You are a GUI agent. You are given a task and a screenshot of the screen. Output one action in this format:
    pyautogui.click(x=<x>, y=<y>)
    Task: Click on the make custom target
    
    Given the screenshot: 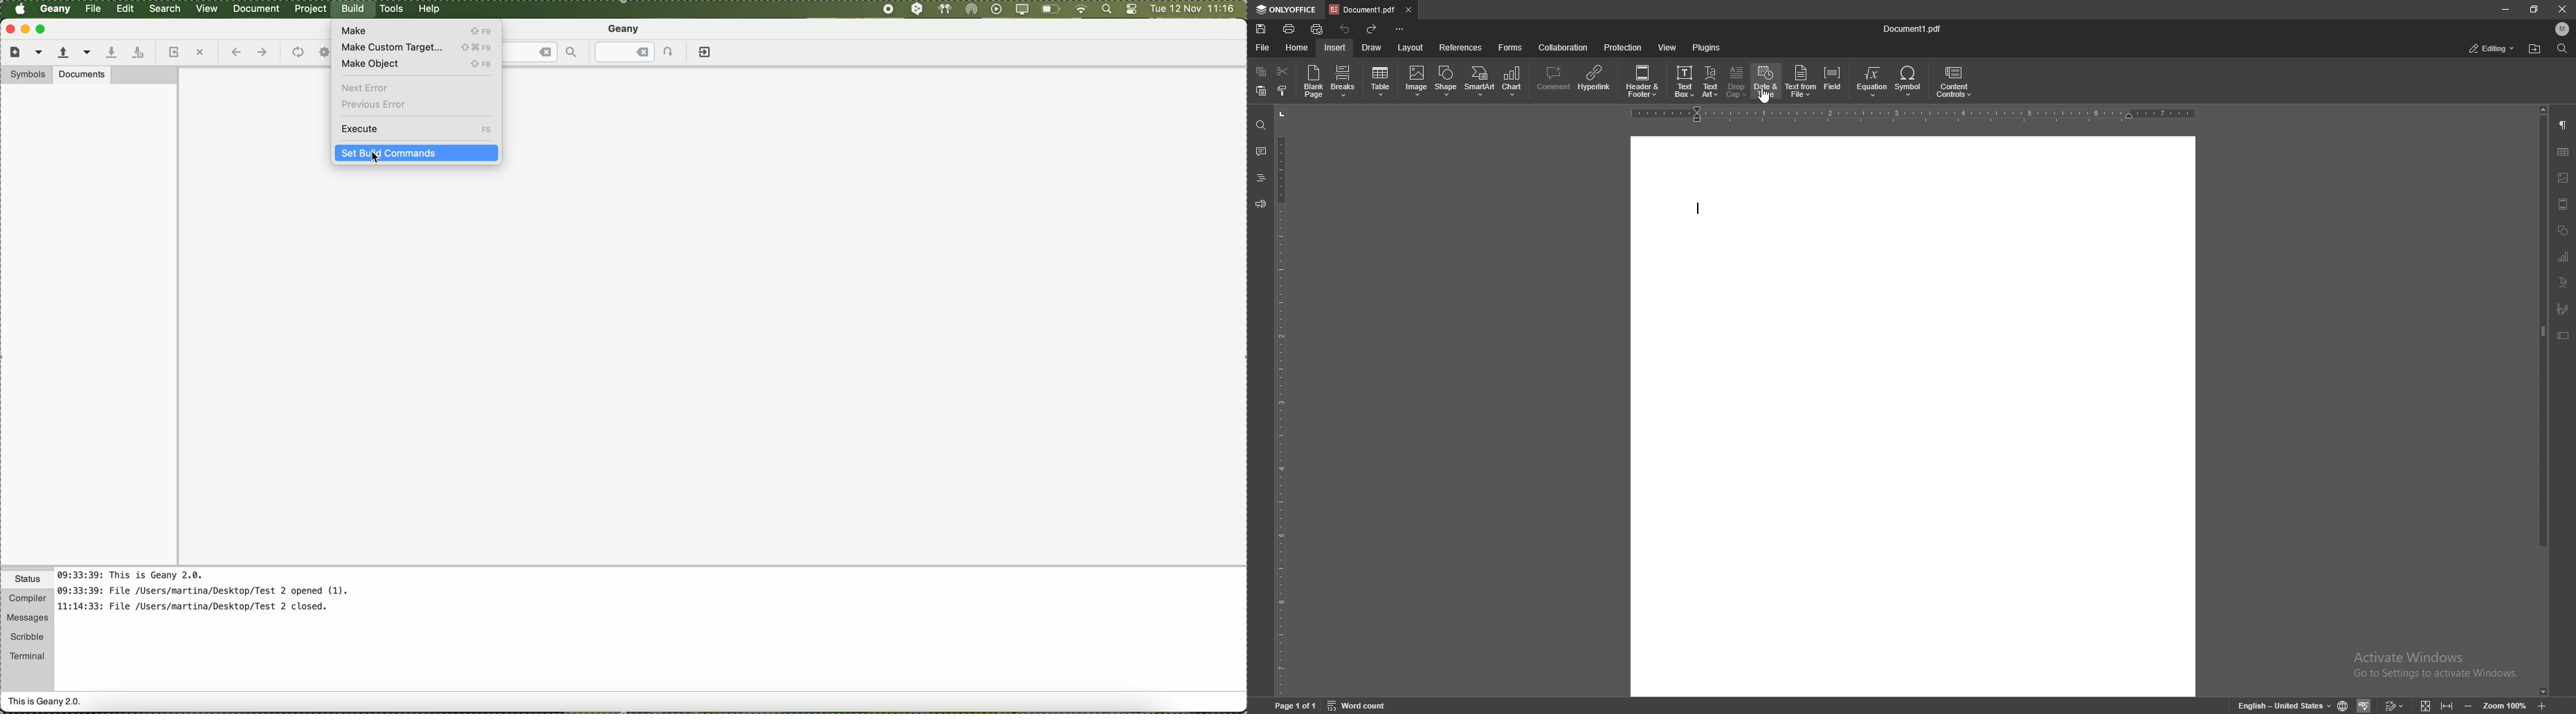 What is the action you would take?
    pyautogui.click(x=416, y=48)
    